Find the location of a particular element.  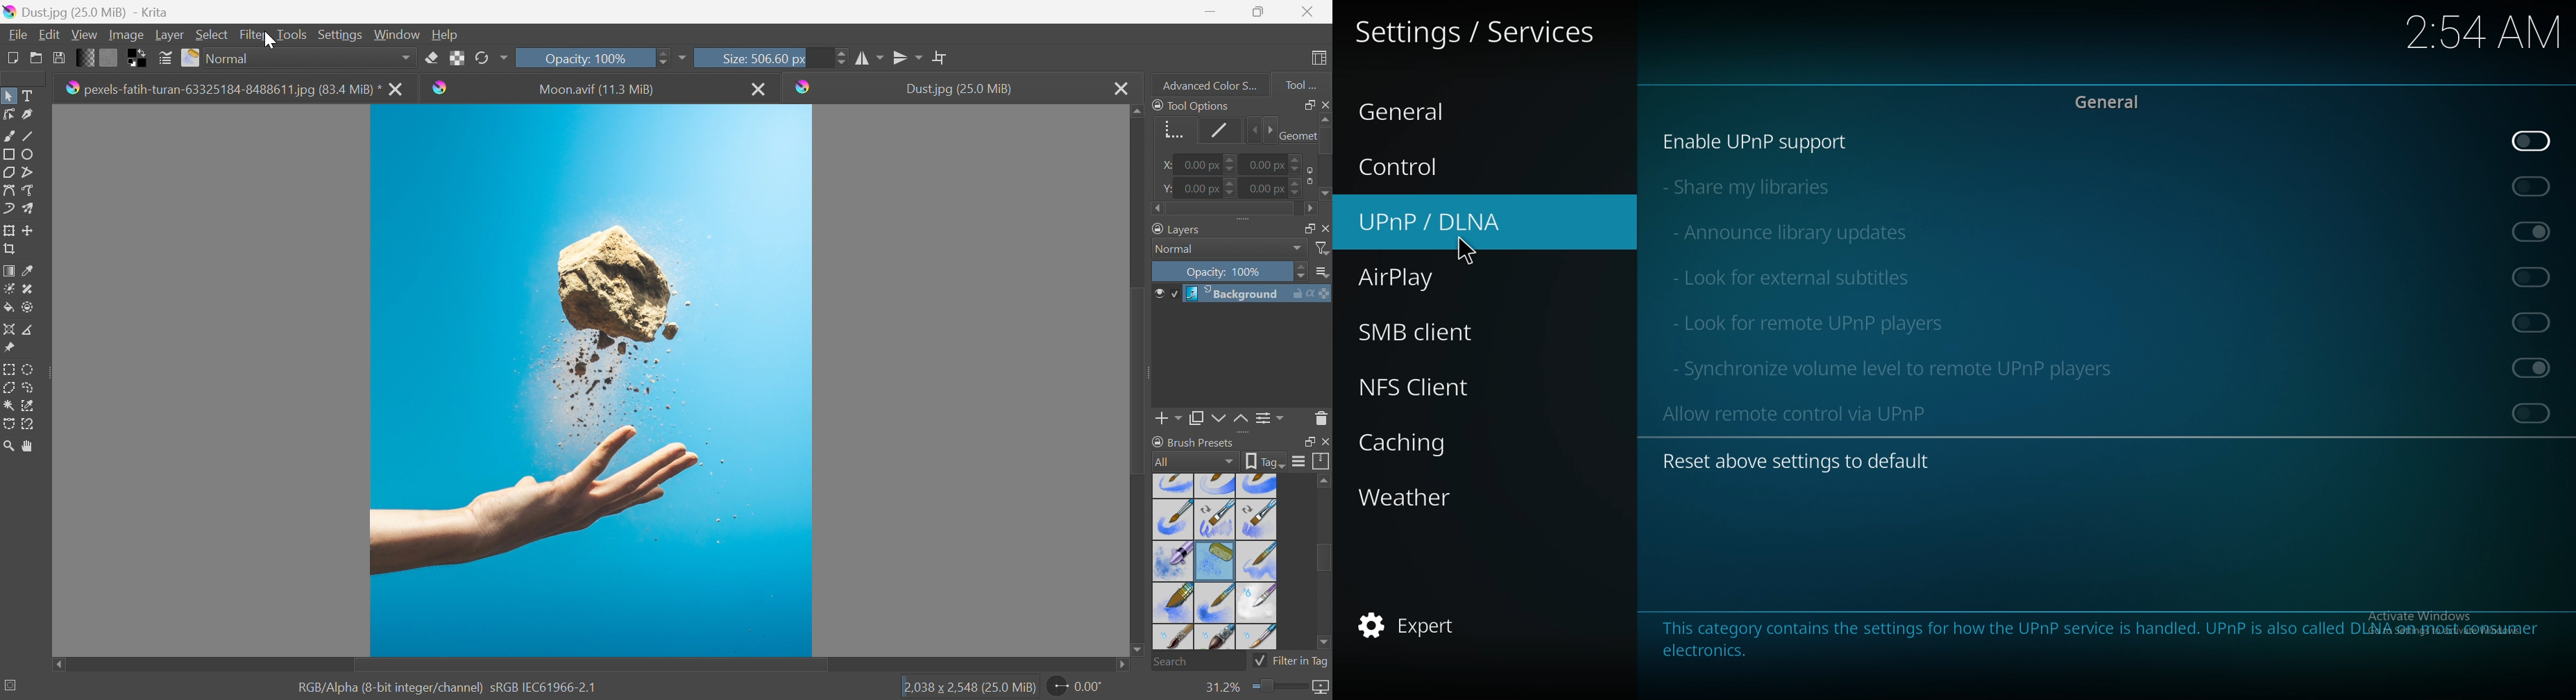

2,038*2,548 (25.0 MB) is located at coordinates (969, 688).